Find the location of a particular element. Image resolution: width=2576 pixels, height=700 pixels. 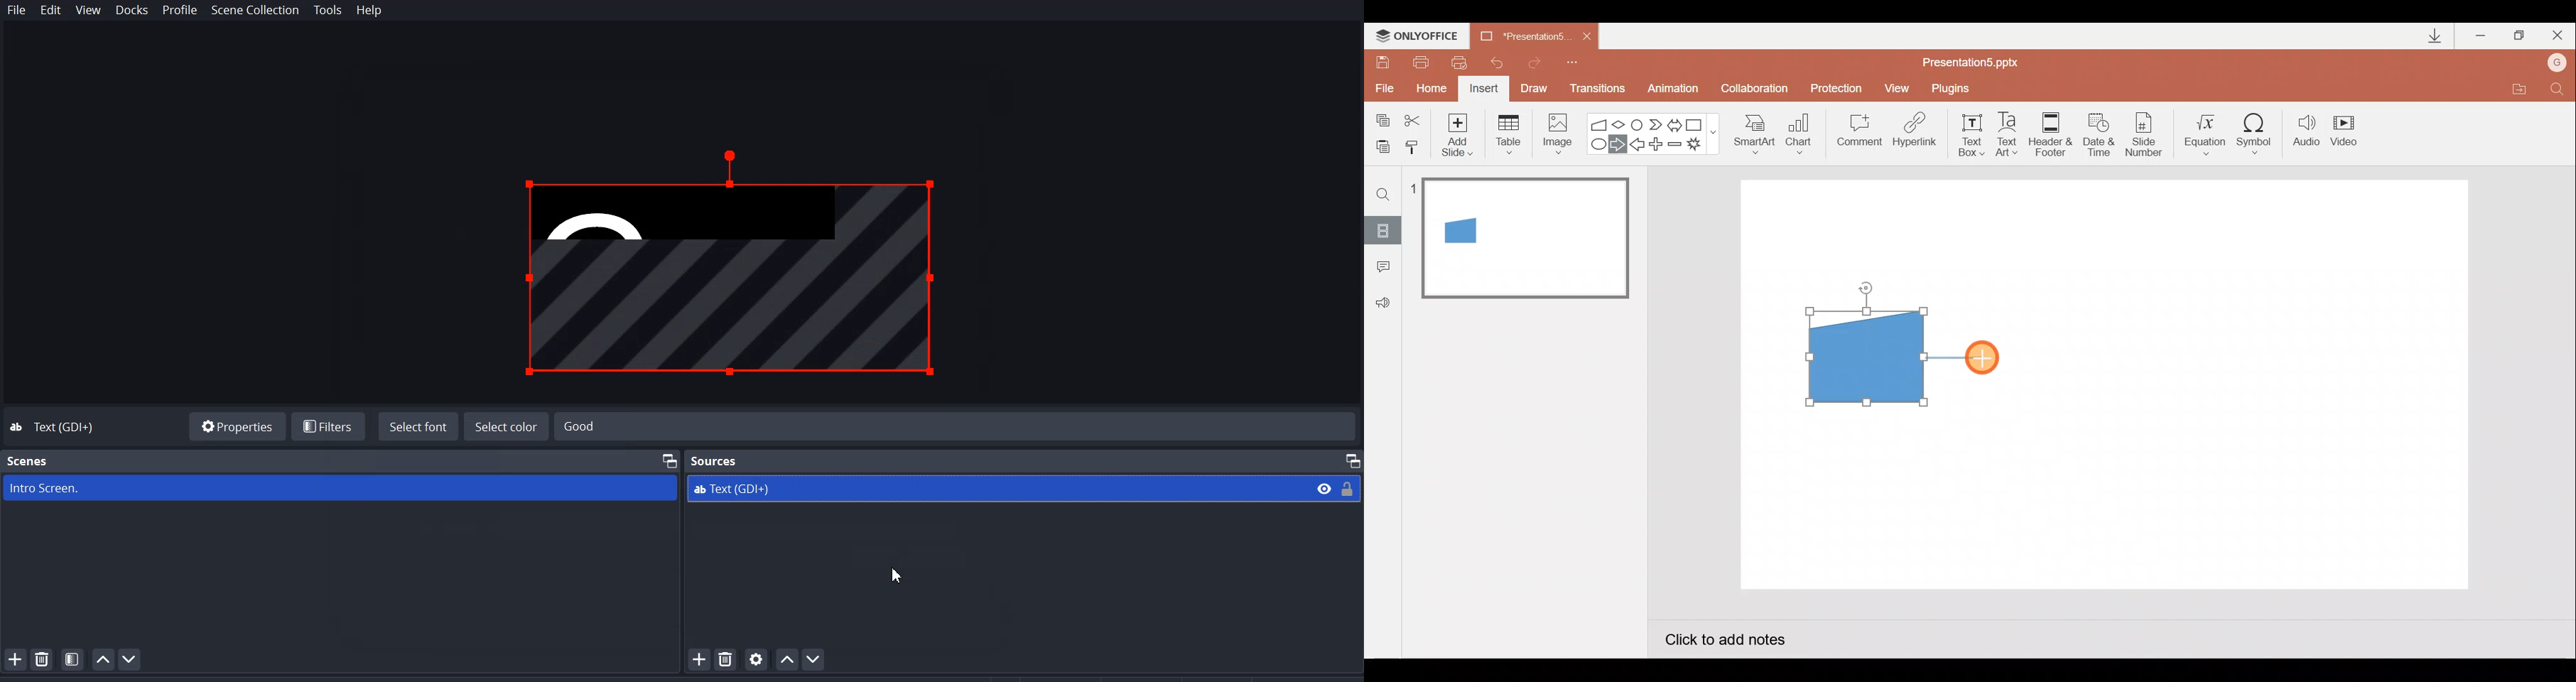

Slides is located at coordinates (1382, 230).